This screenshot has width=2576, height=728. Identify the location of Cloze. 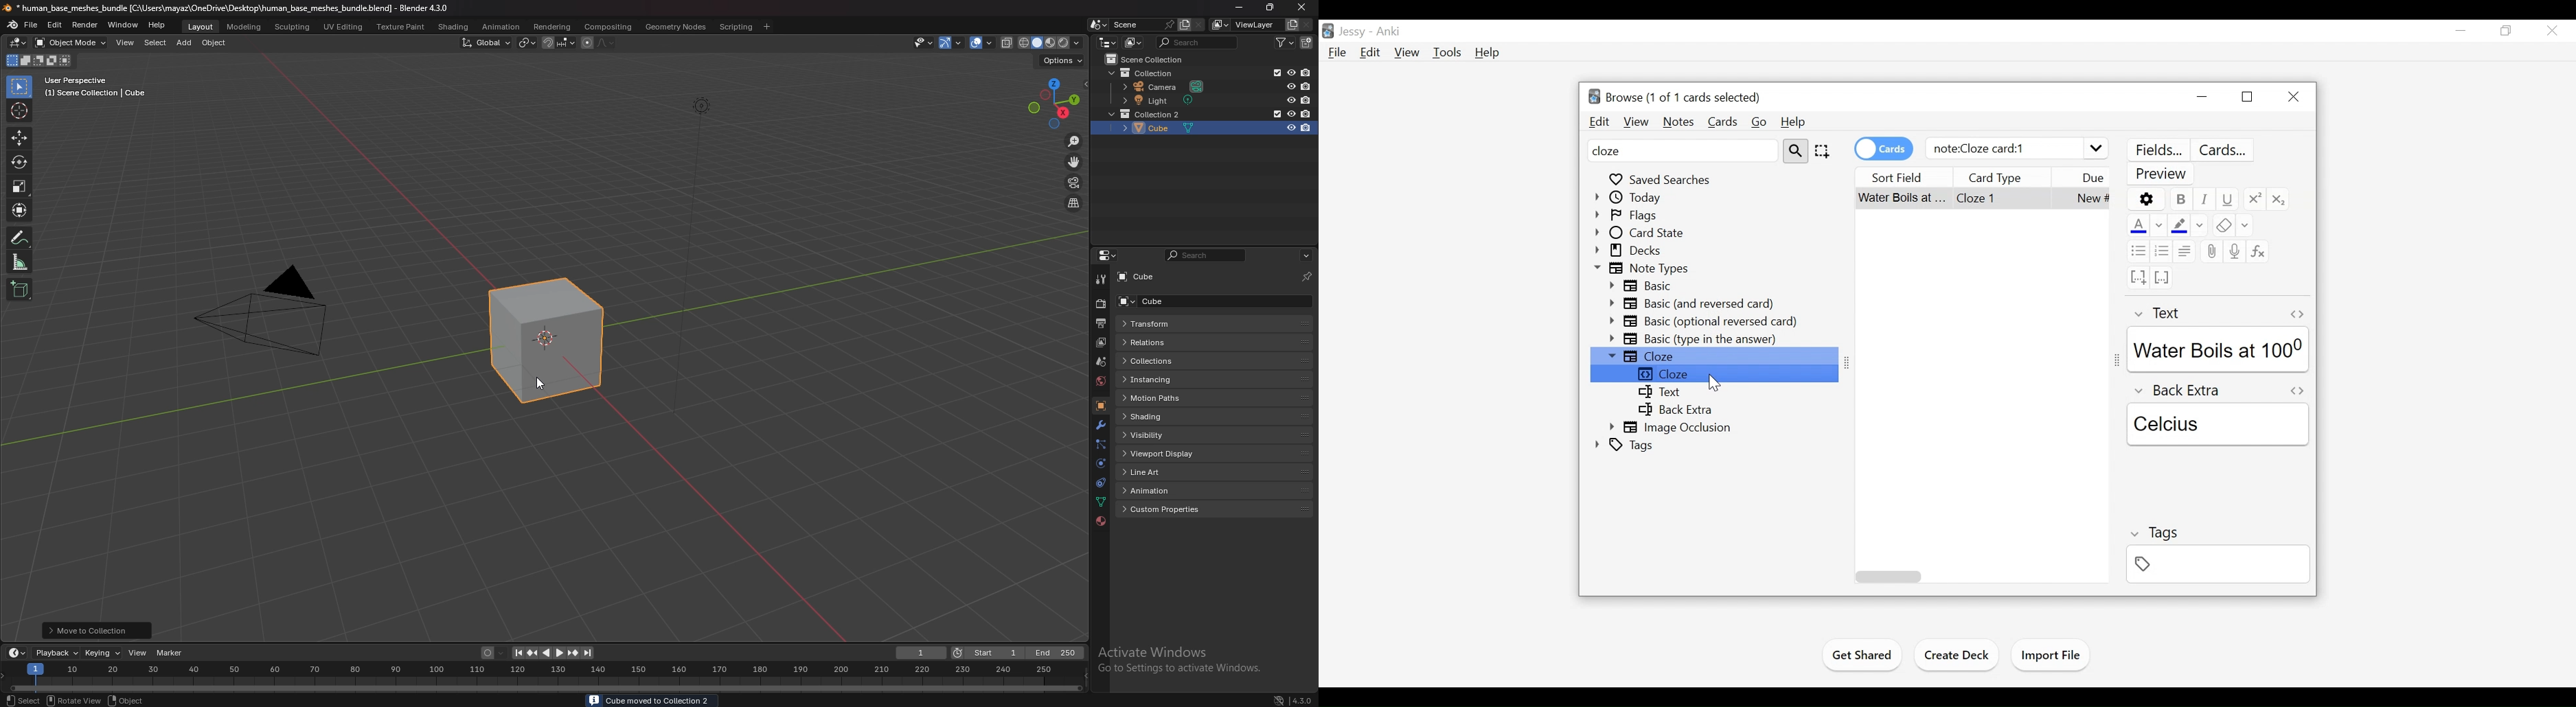
(1714, 355).